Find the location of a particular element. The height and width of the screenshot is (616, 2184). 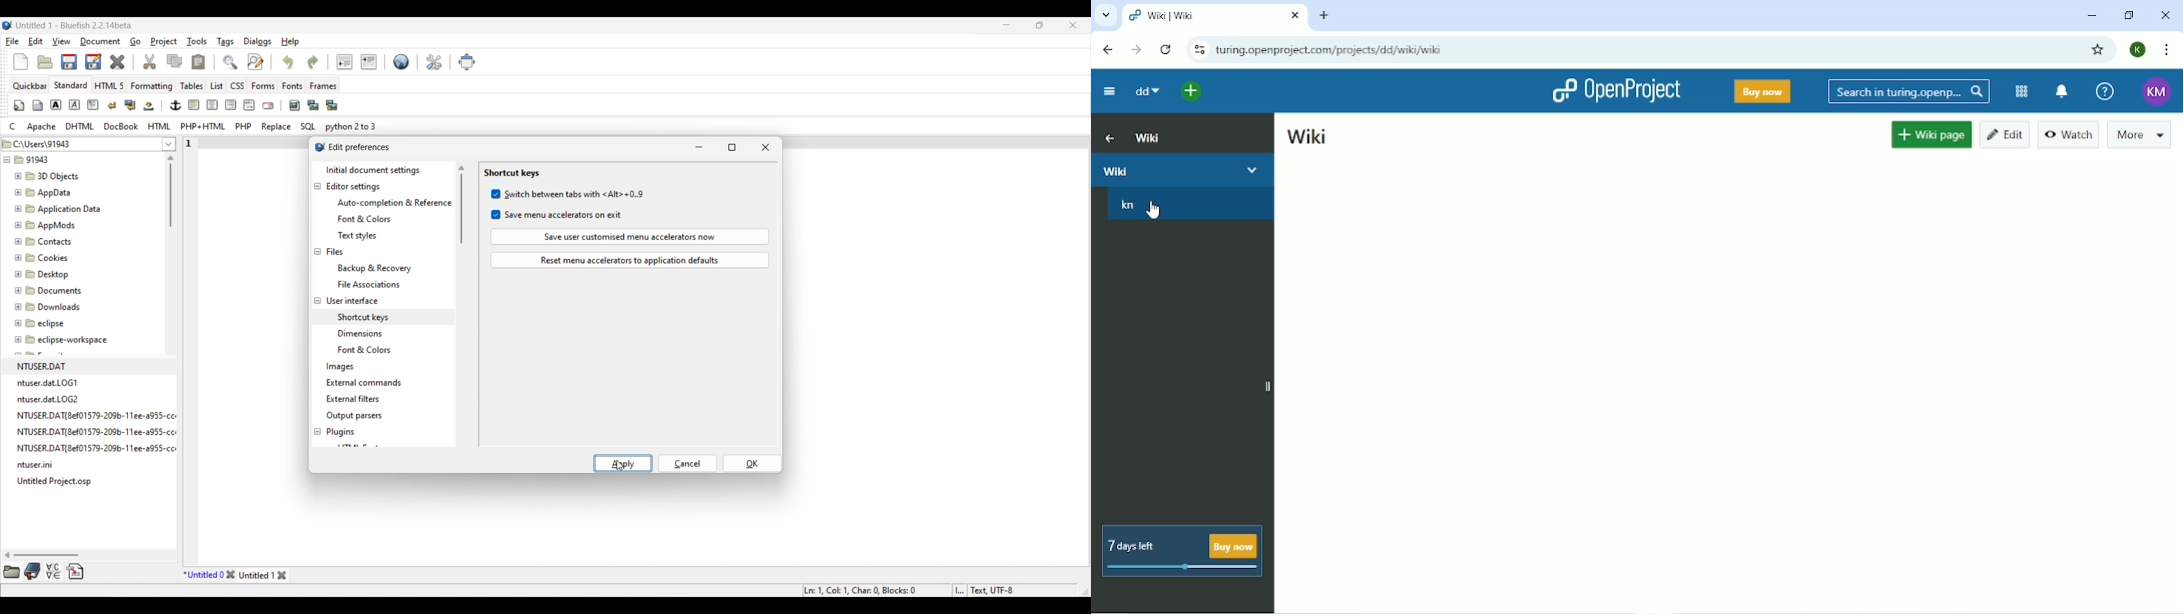

Horizontal slide bar is located at coordinates (42, 555).